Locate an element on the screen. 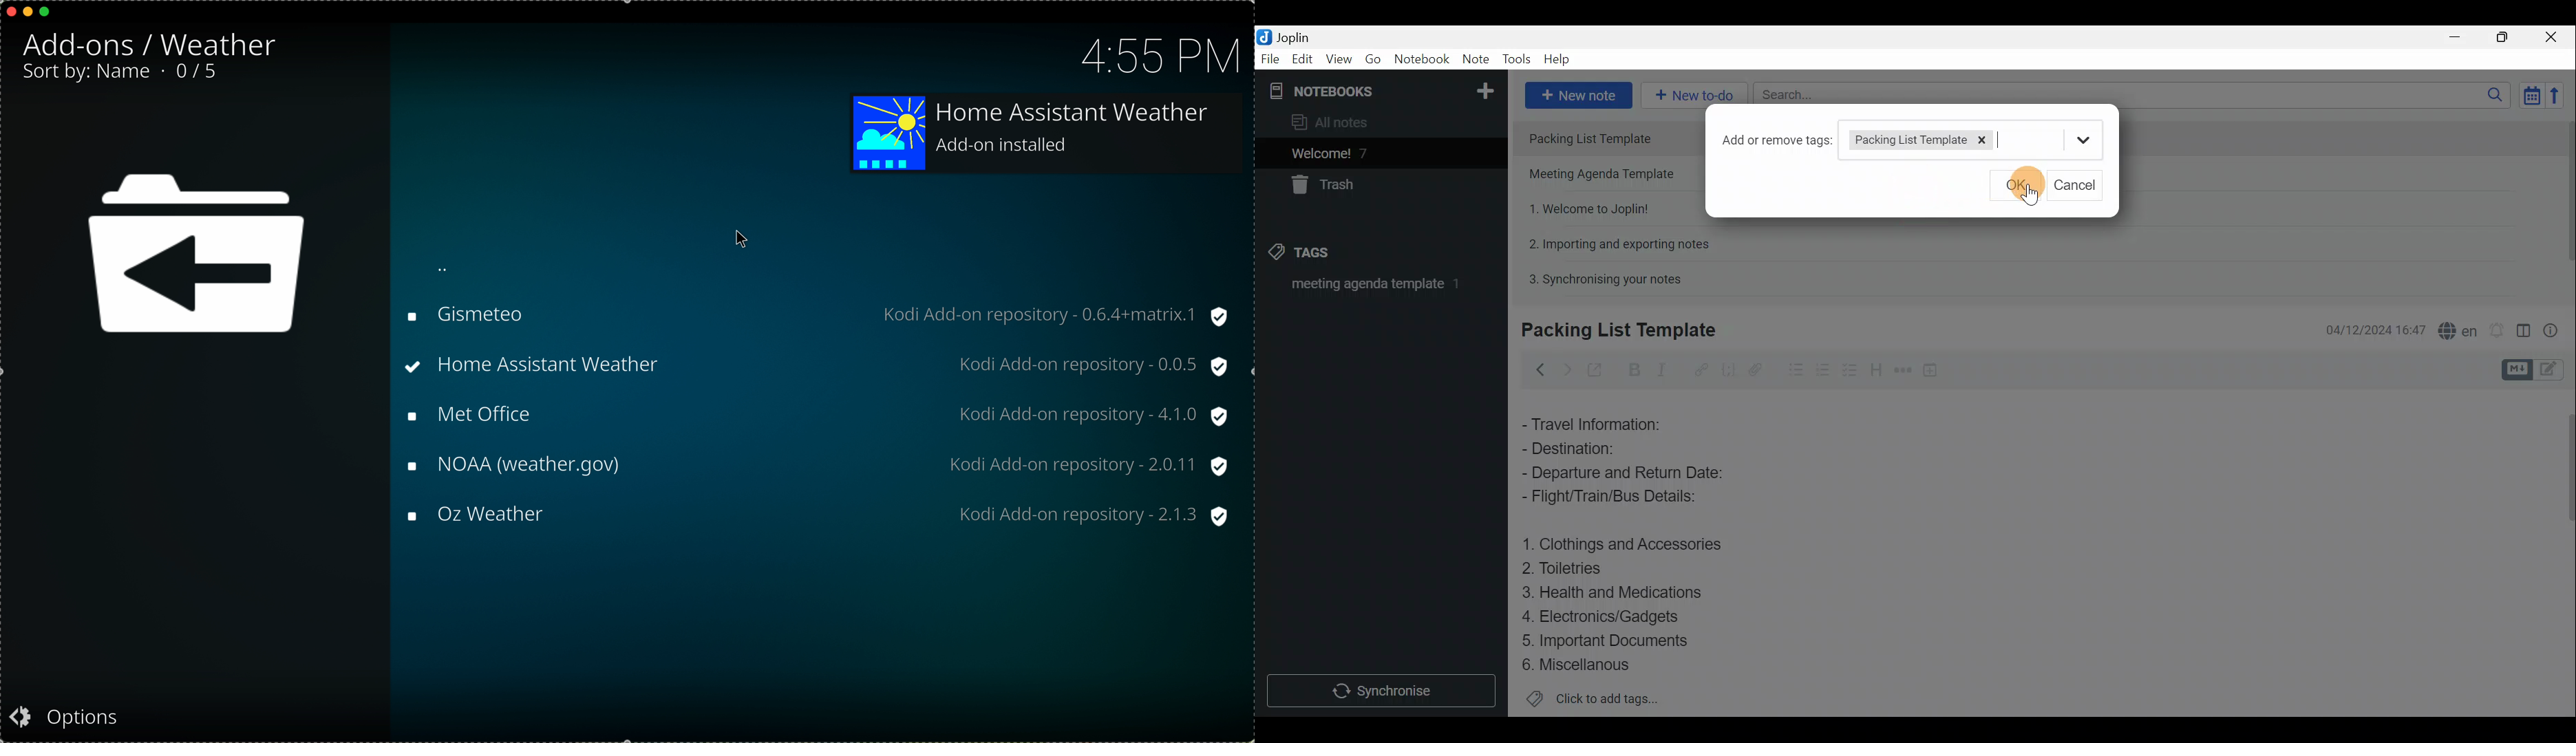 The height and width of the screenshot is (756, 2576). File is located at coordinates (1268, 58).